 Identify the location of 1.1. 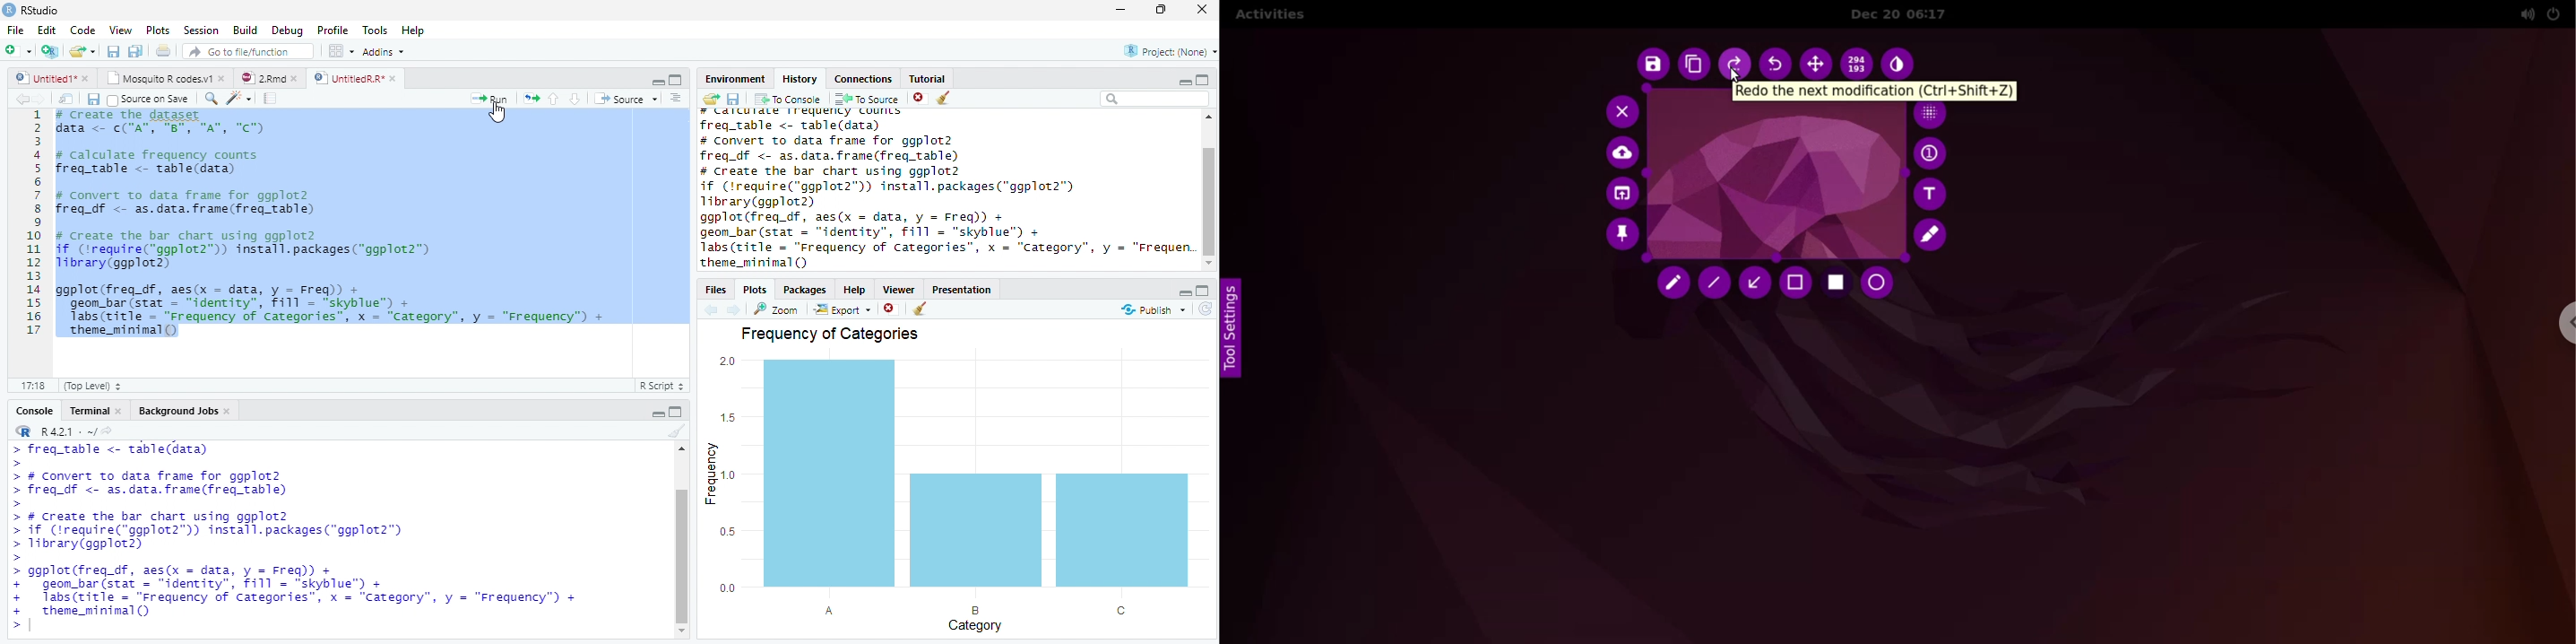
(29, 385).